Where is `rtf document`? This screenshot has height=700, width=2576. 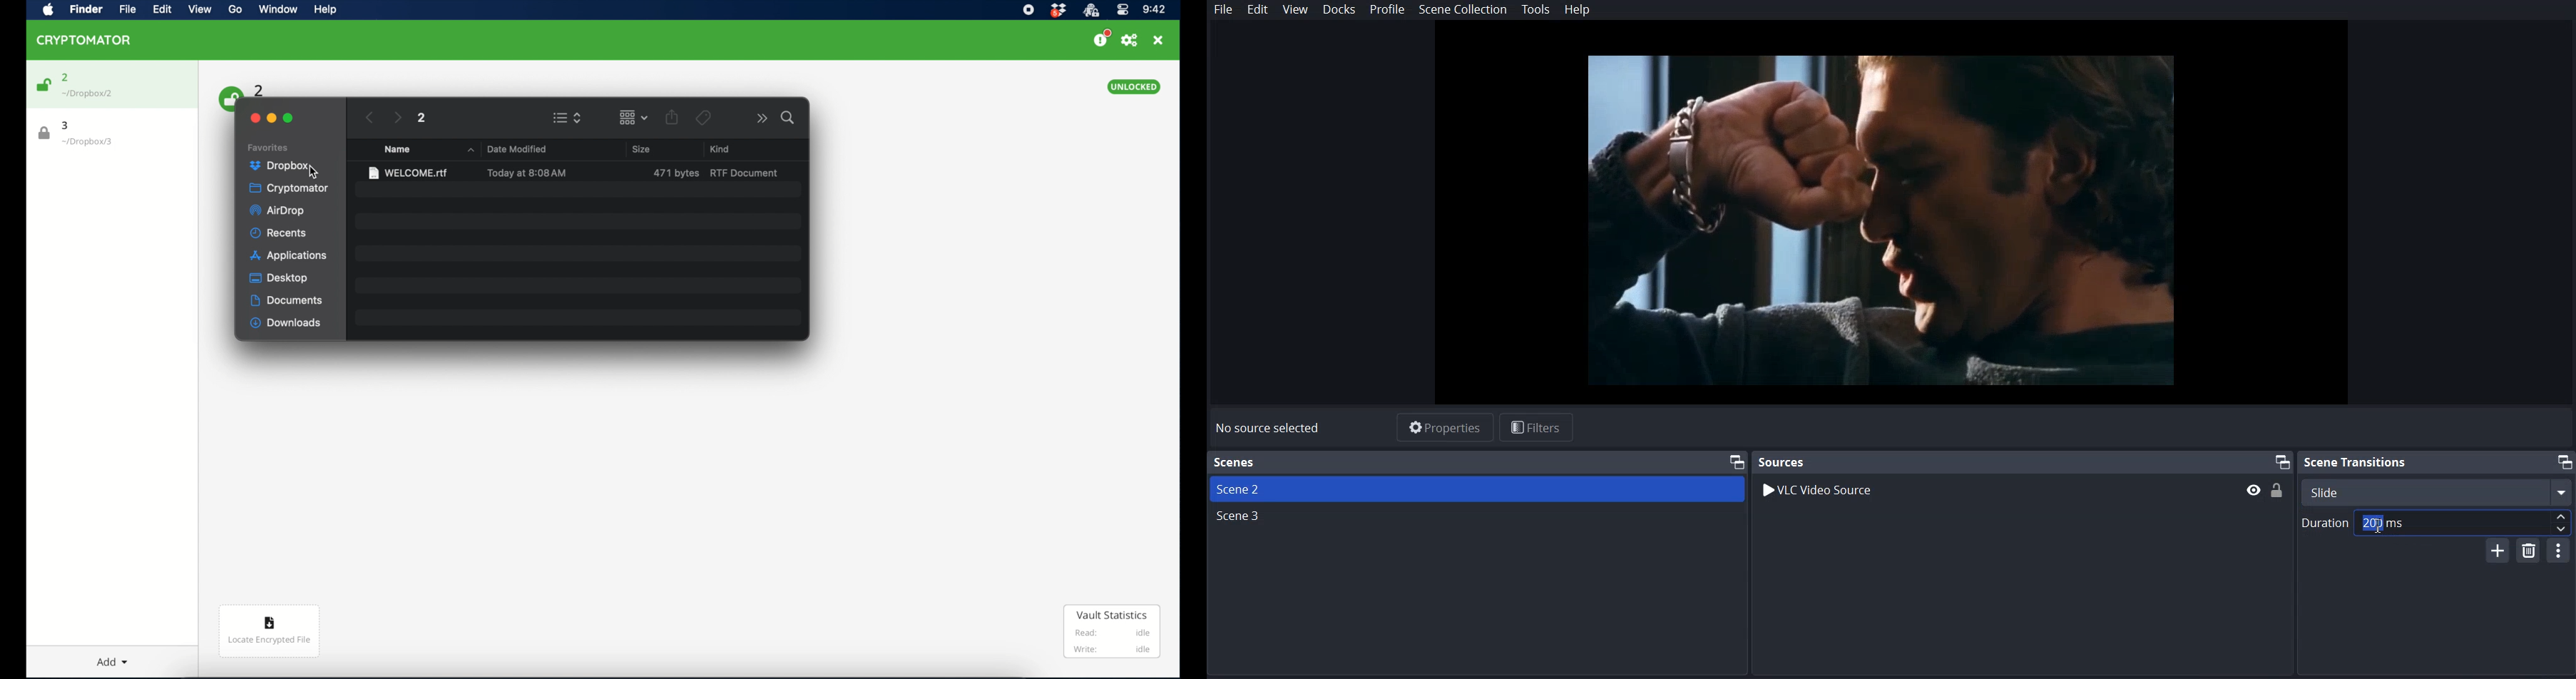 rtf document is located at coordinates (744, 173).